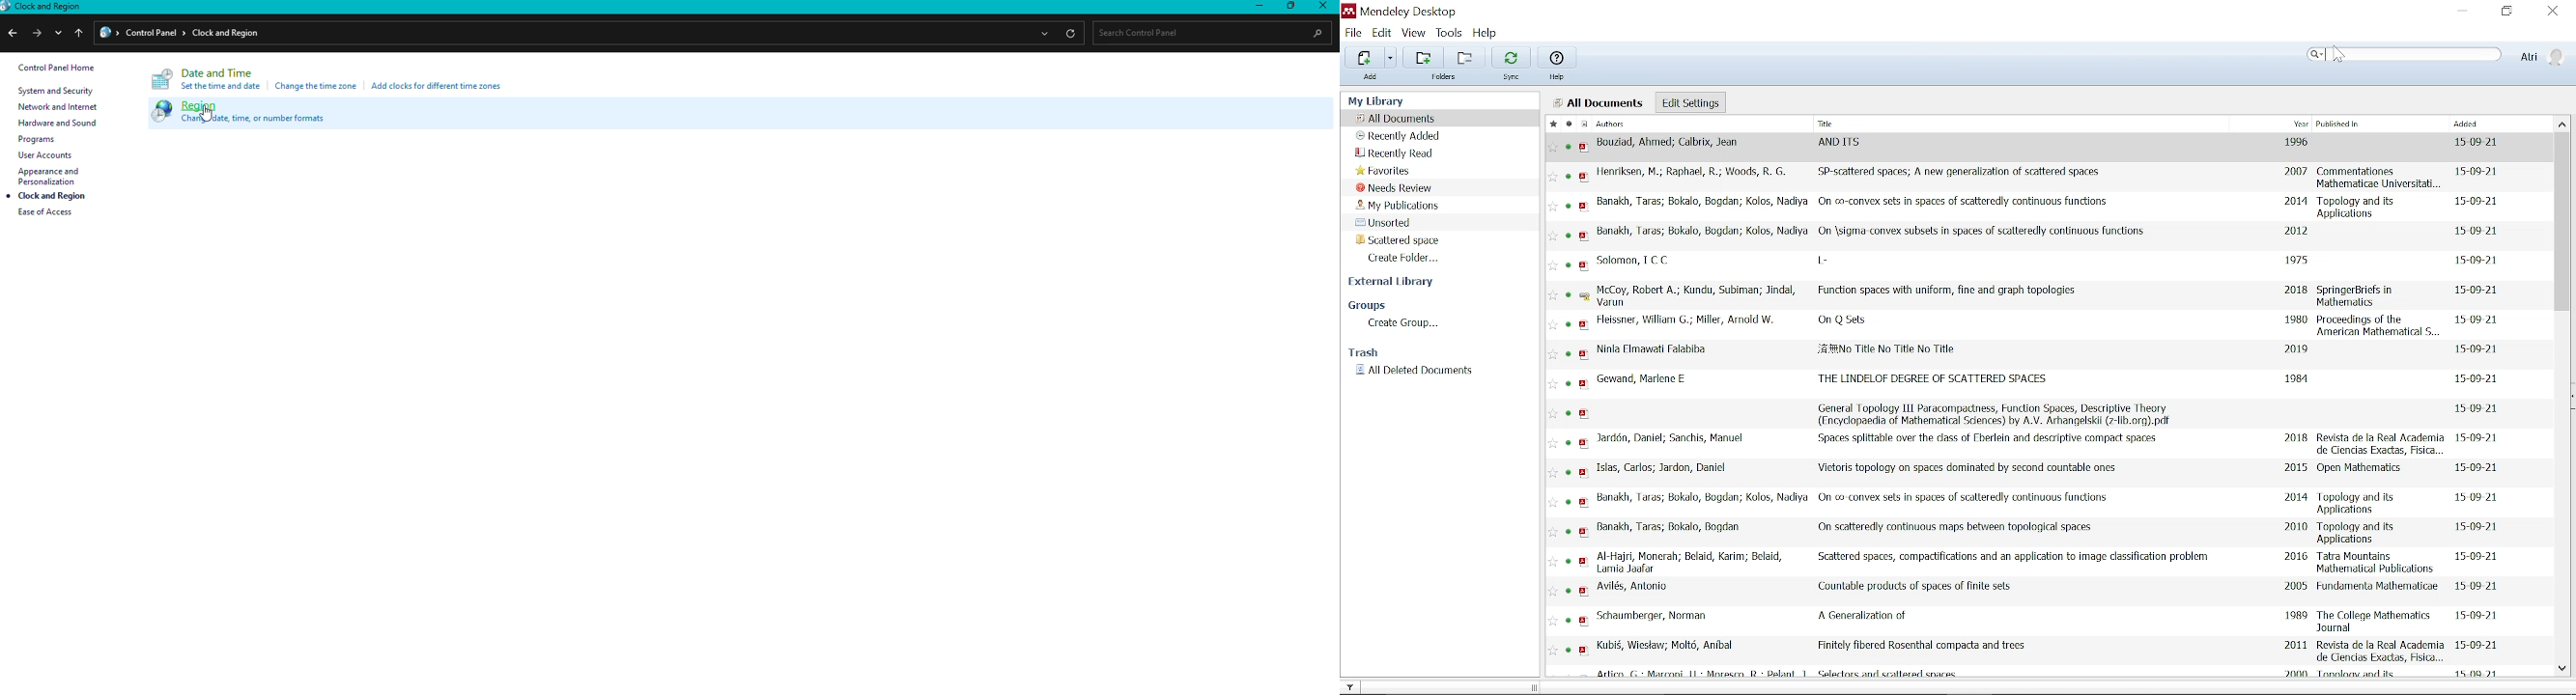 The width and height of the screenshot is (2576, 700). What do you see at coordinates (2342, 123) in the screenshot?
I see `Published in` at bounding box center [2342, 123].